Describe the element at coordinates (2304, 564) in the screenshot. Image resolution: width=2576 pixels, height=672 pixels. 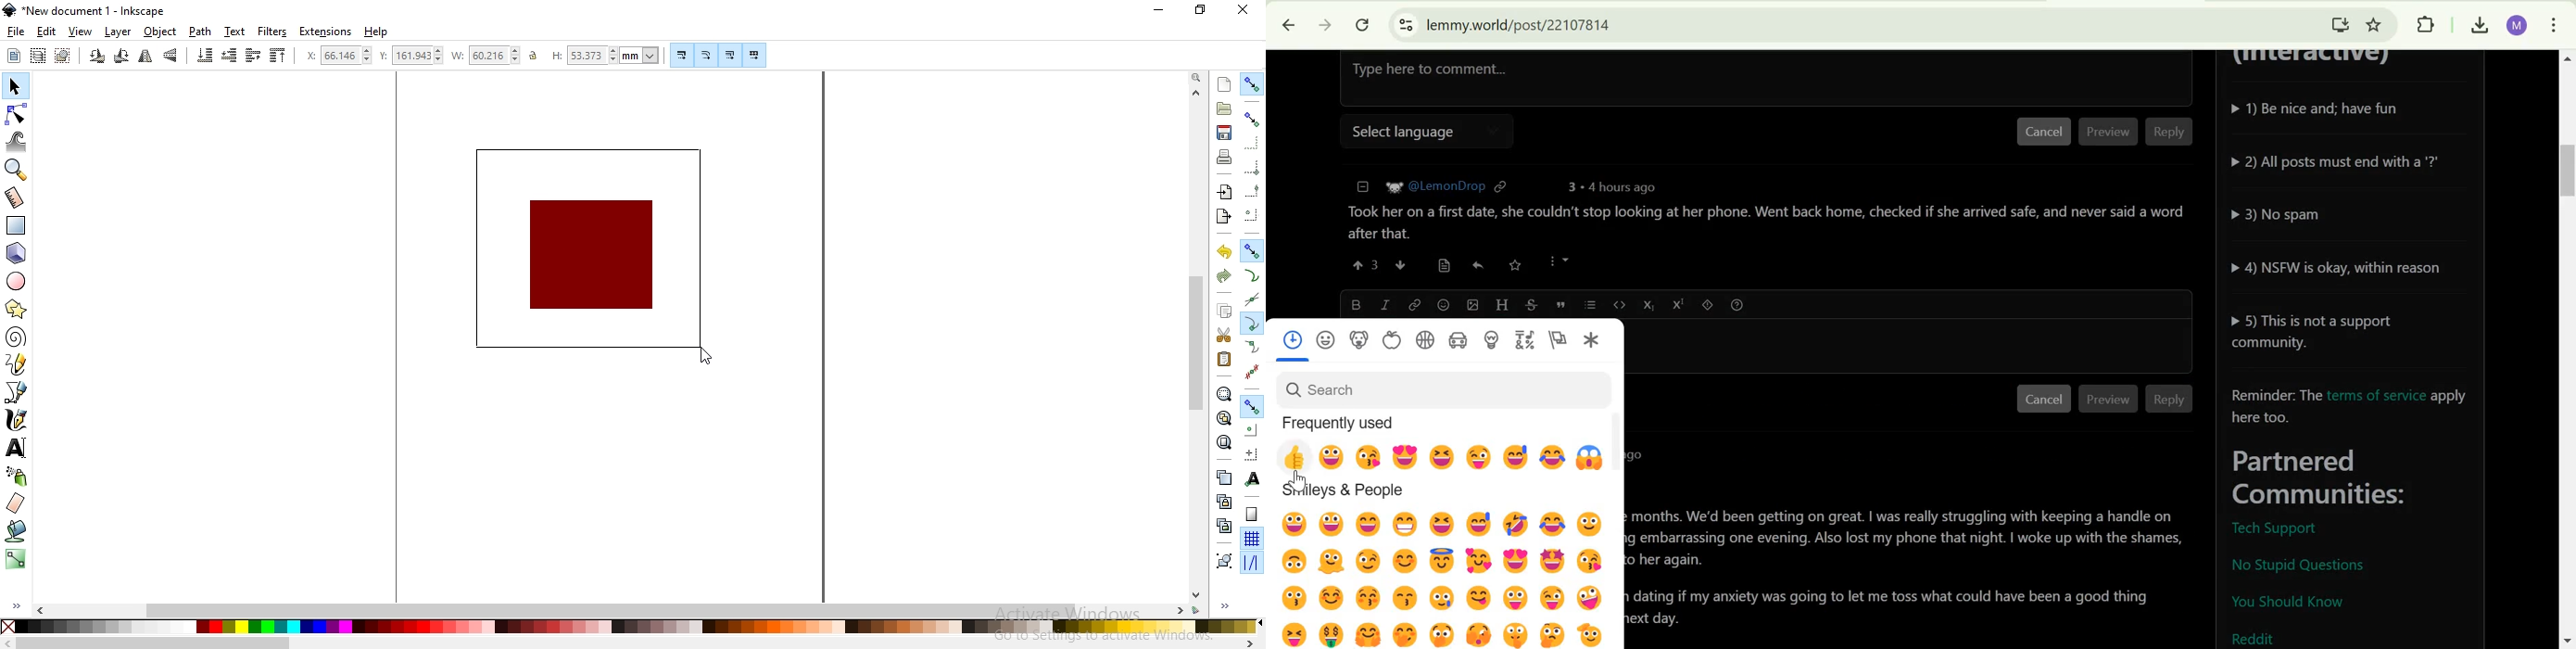
I see `No Stupid Question` at that location.